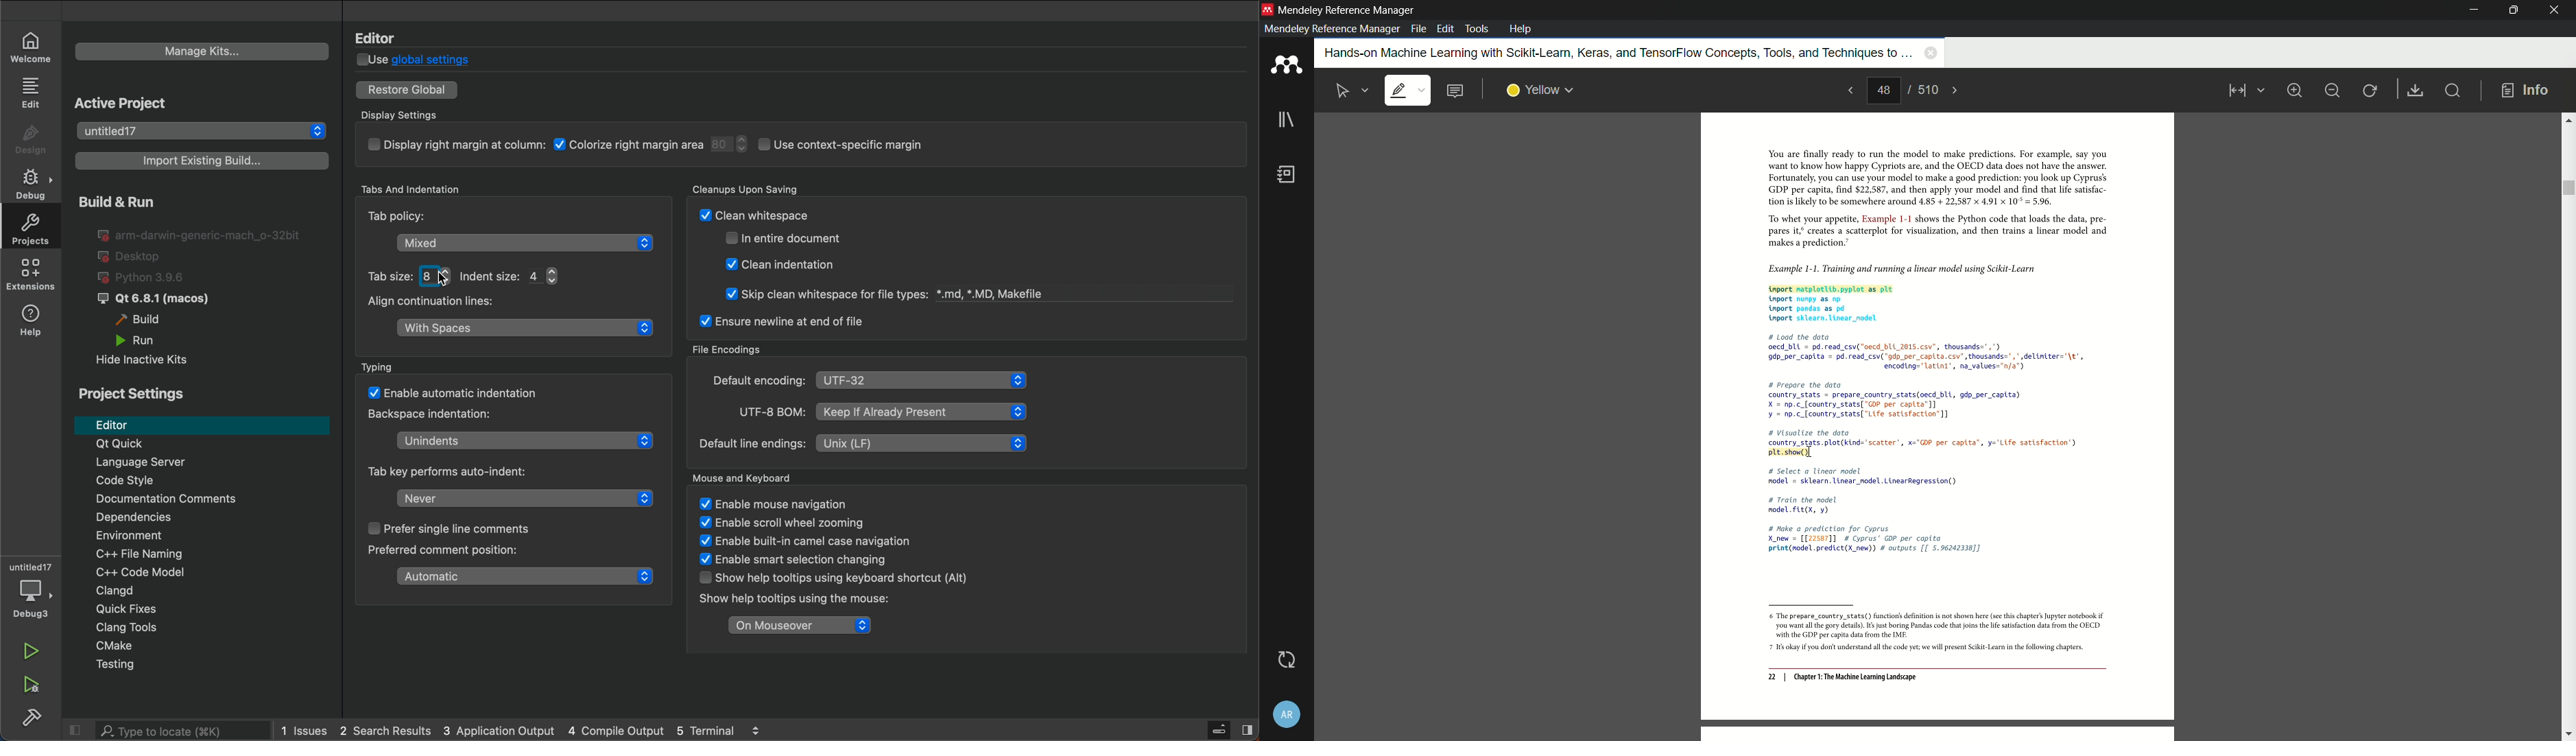 The width and height of the screenshot is (2576, 756). I want to click on scroll bar, so click(2567, 188).